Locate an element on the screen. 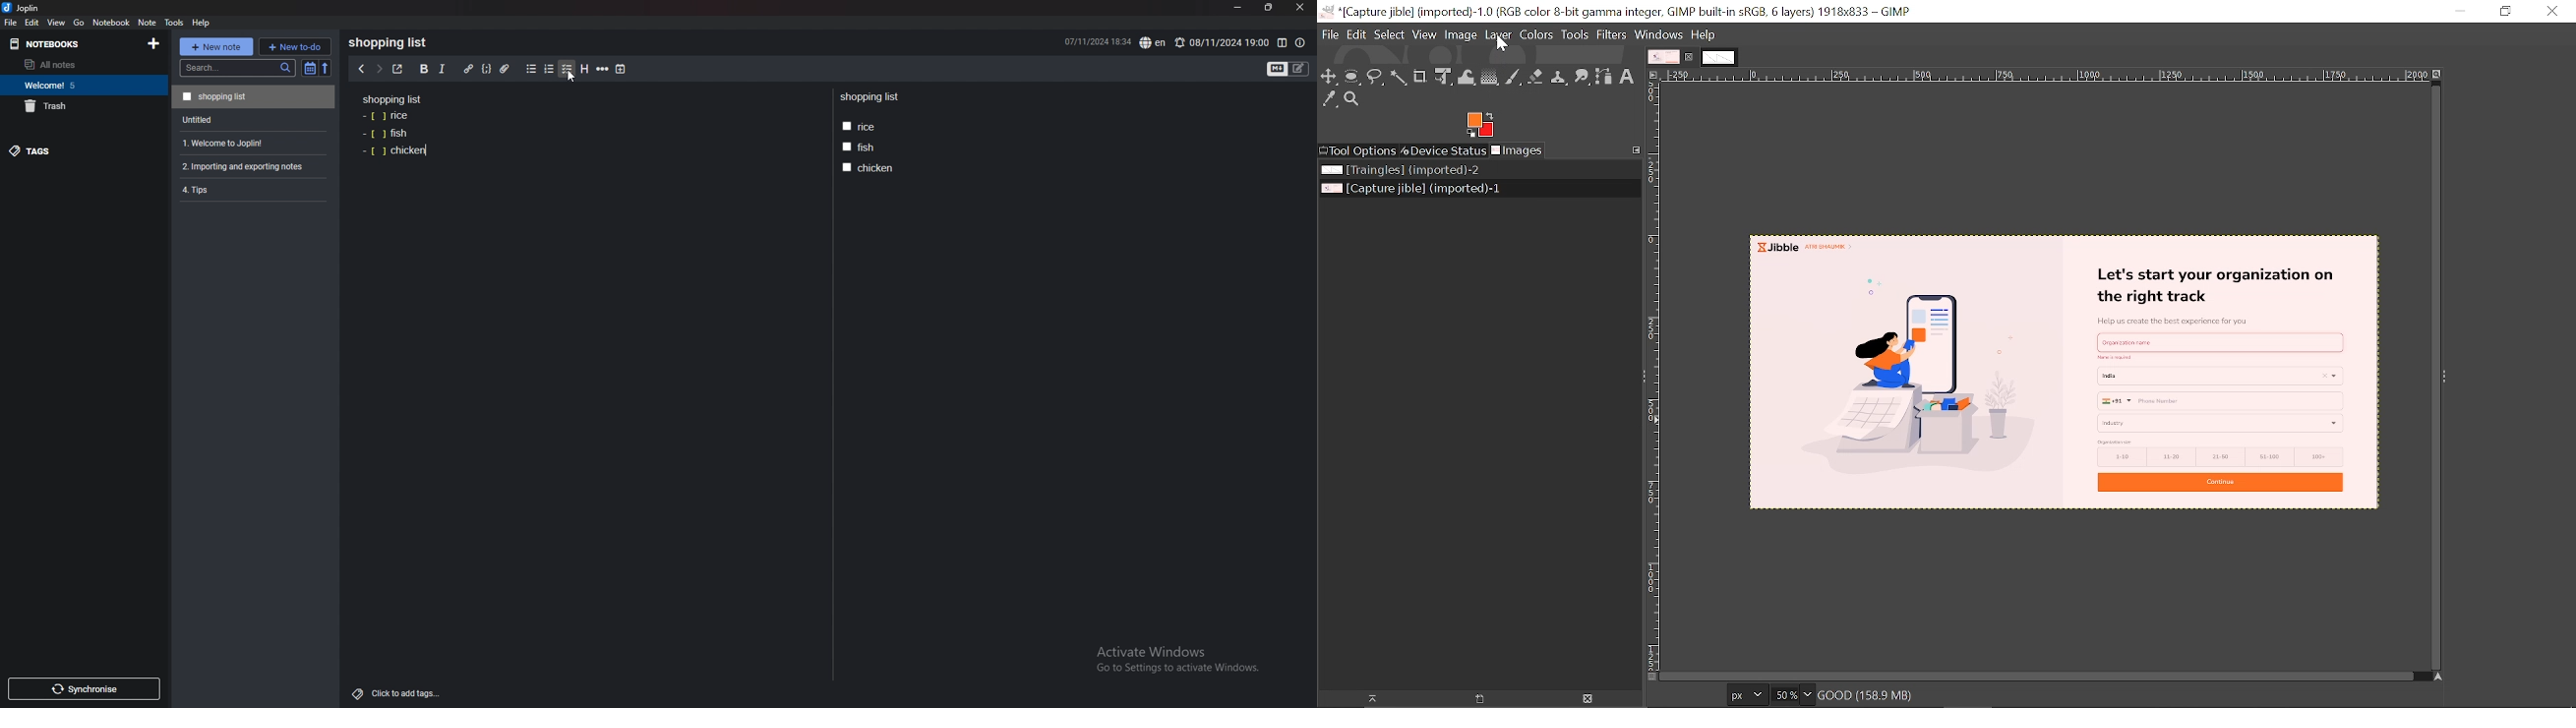  joplin is located at coordinates (23, 8).